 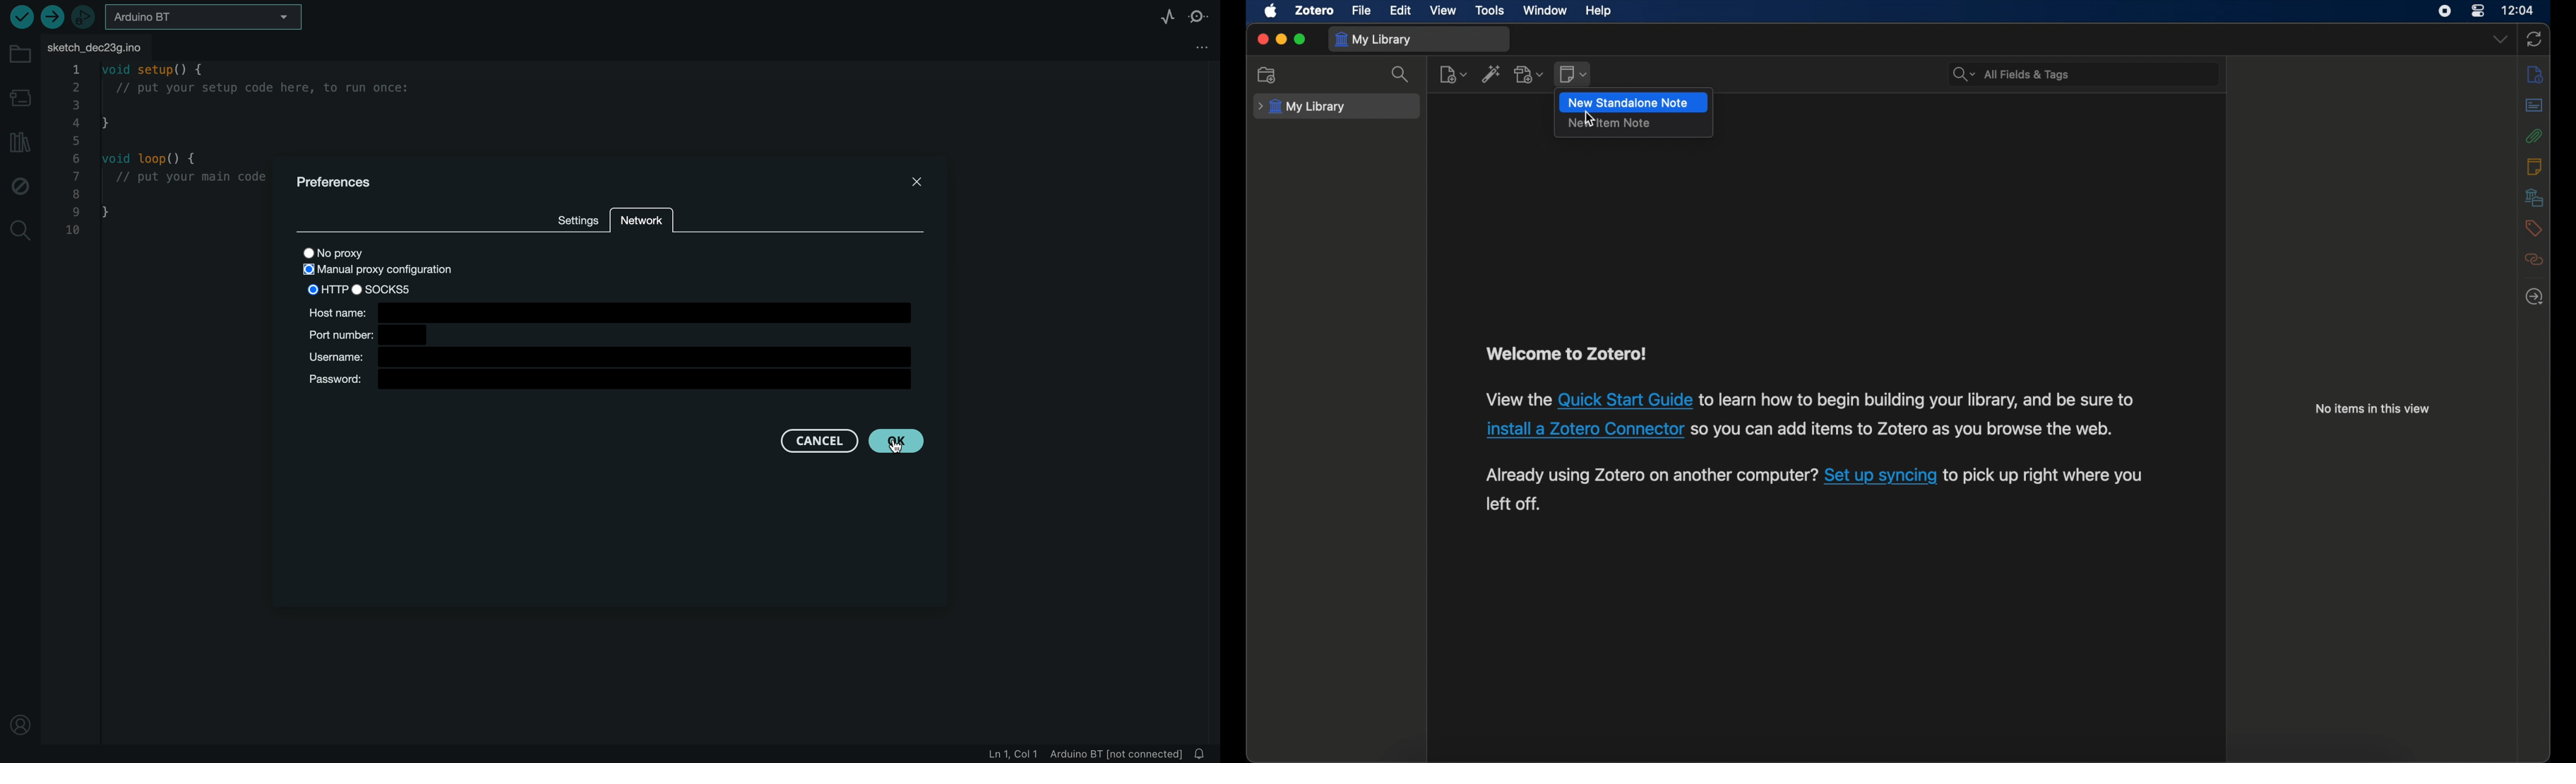 What do you see at coordinates (369, 335) in the screenshot?
I see `port number` at bounding box center [369, 335].